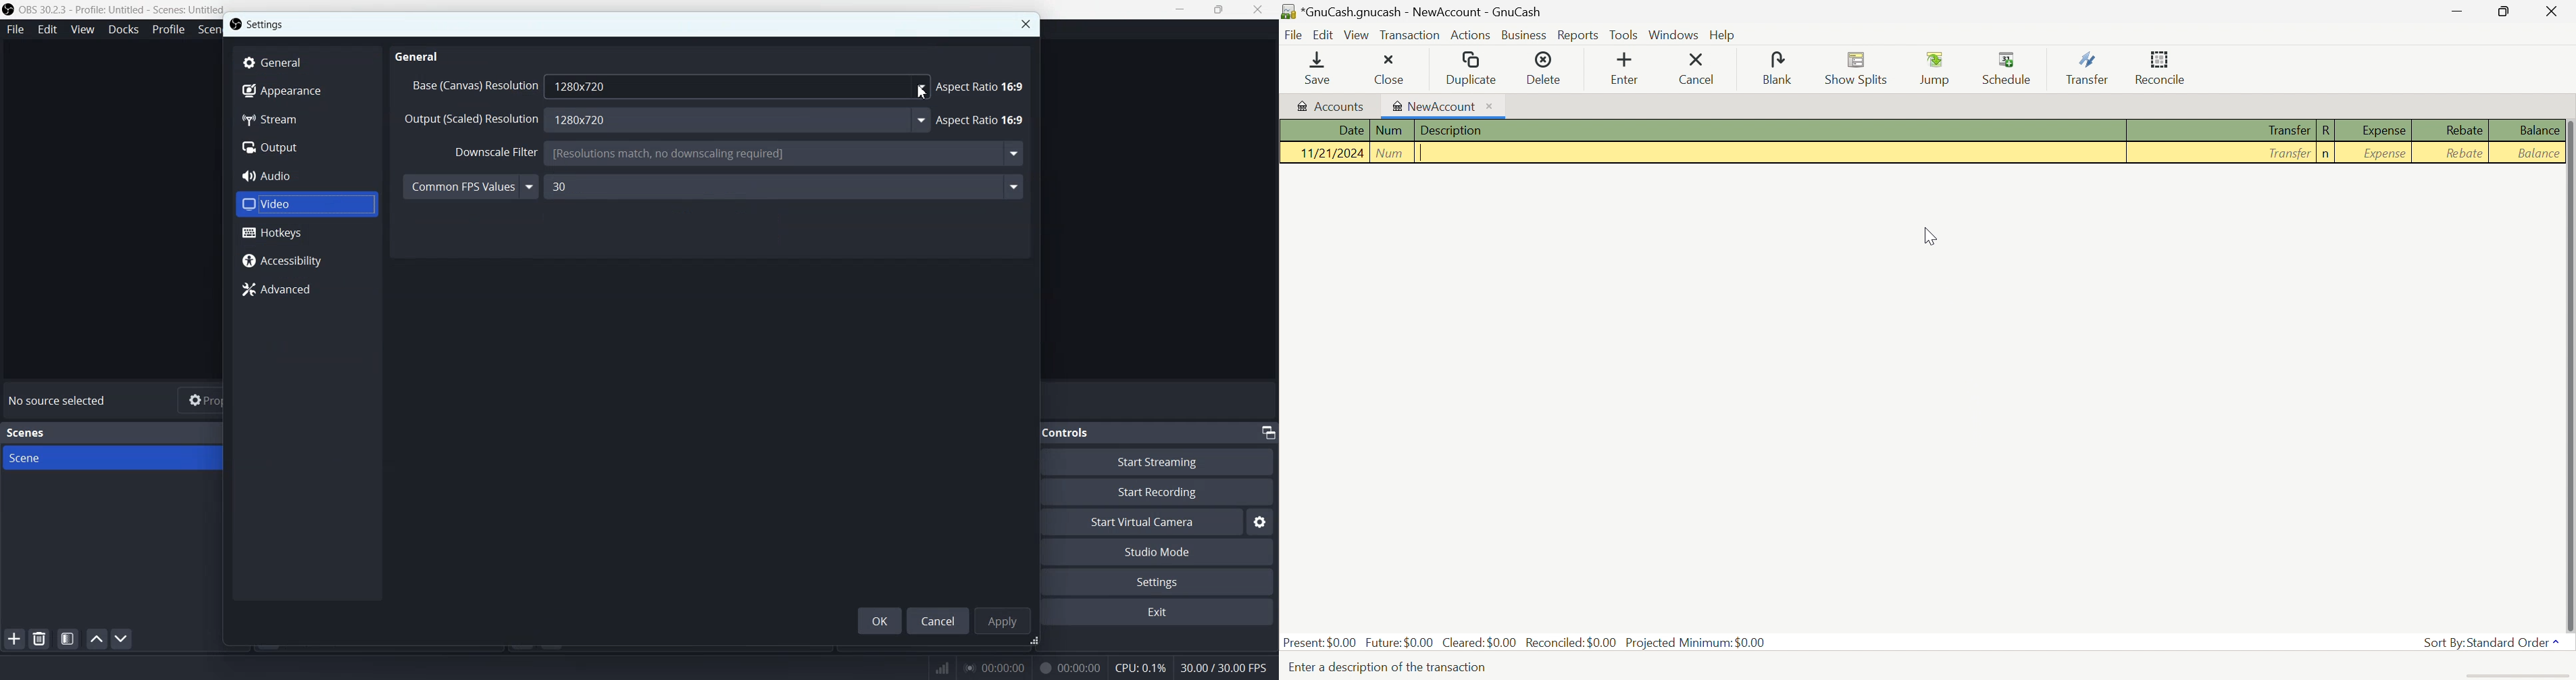 This screenshot has height=700, width=2576. What do you see at coordinates (307, 147) in the screenshot?
I see `Output` at bounding box center [307, 147].